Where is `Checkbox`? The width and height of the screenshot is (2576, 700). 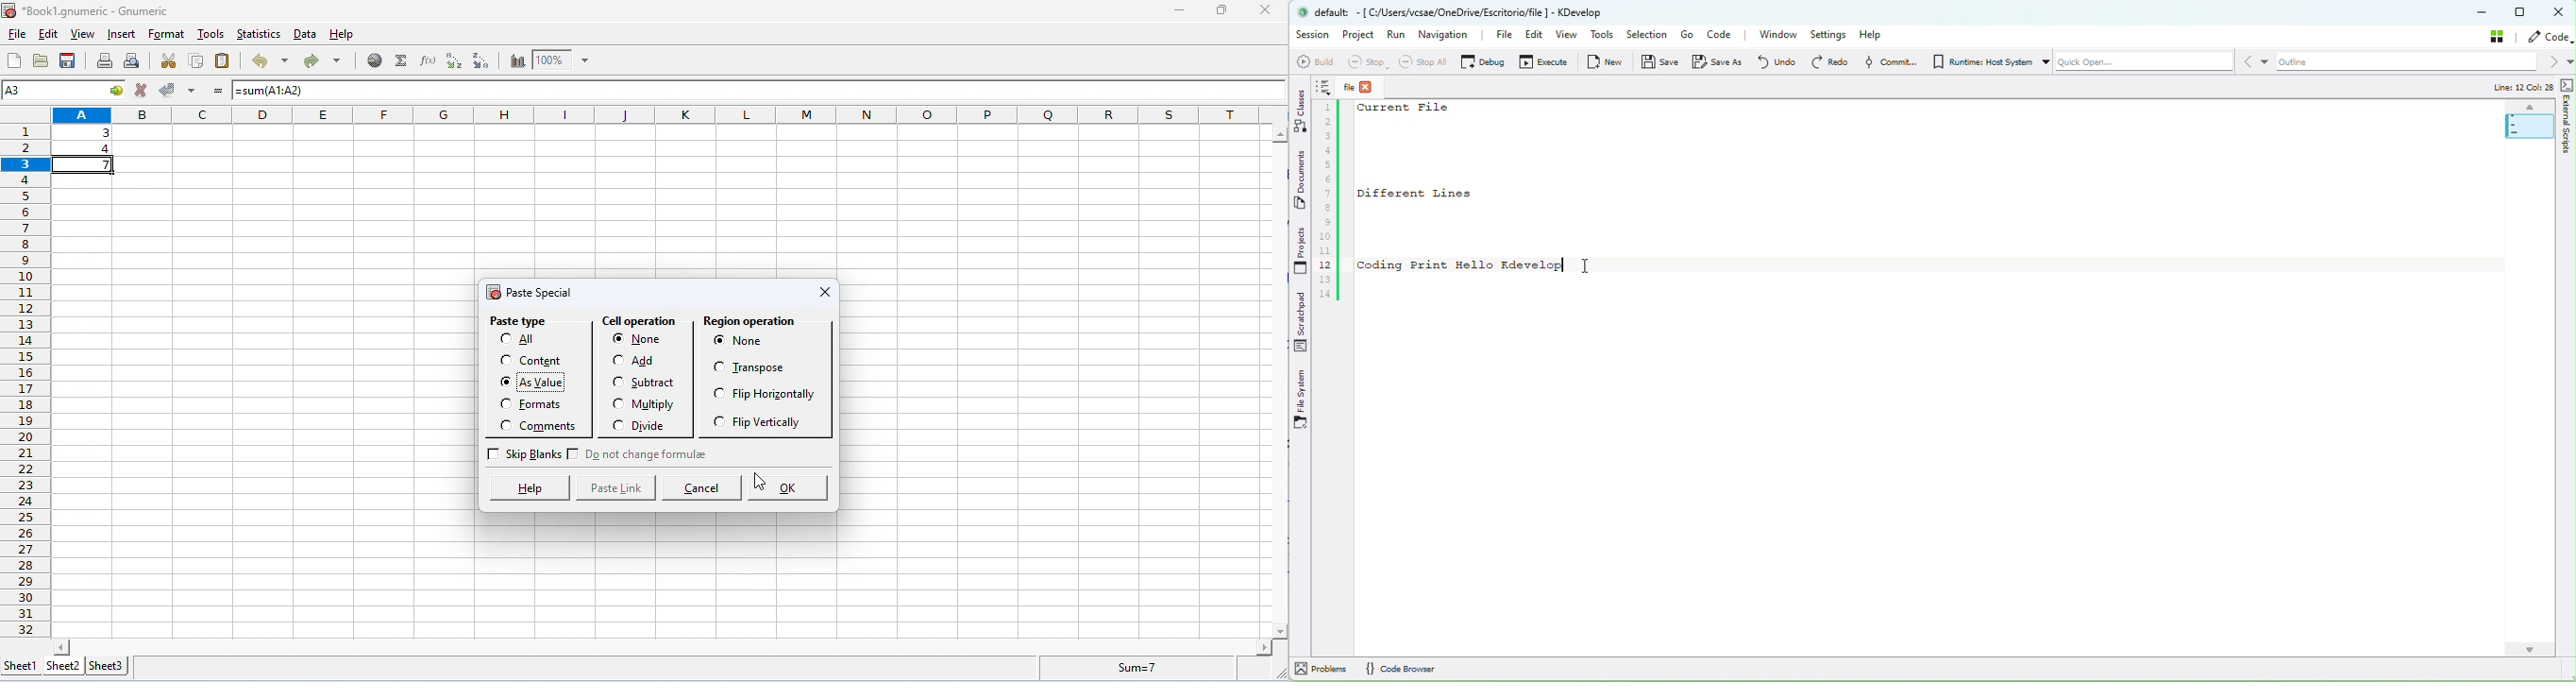 Checkbox is located at coordinates (502, 403).